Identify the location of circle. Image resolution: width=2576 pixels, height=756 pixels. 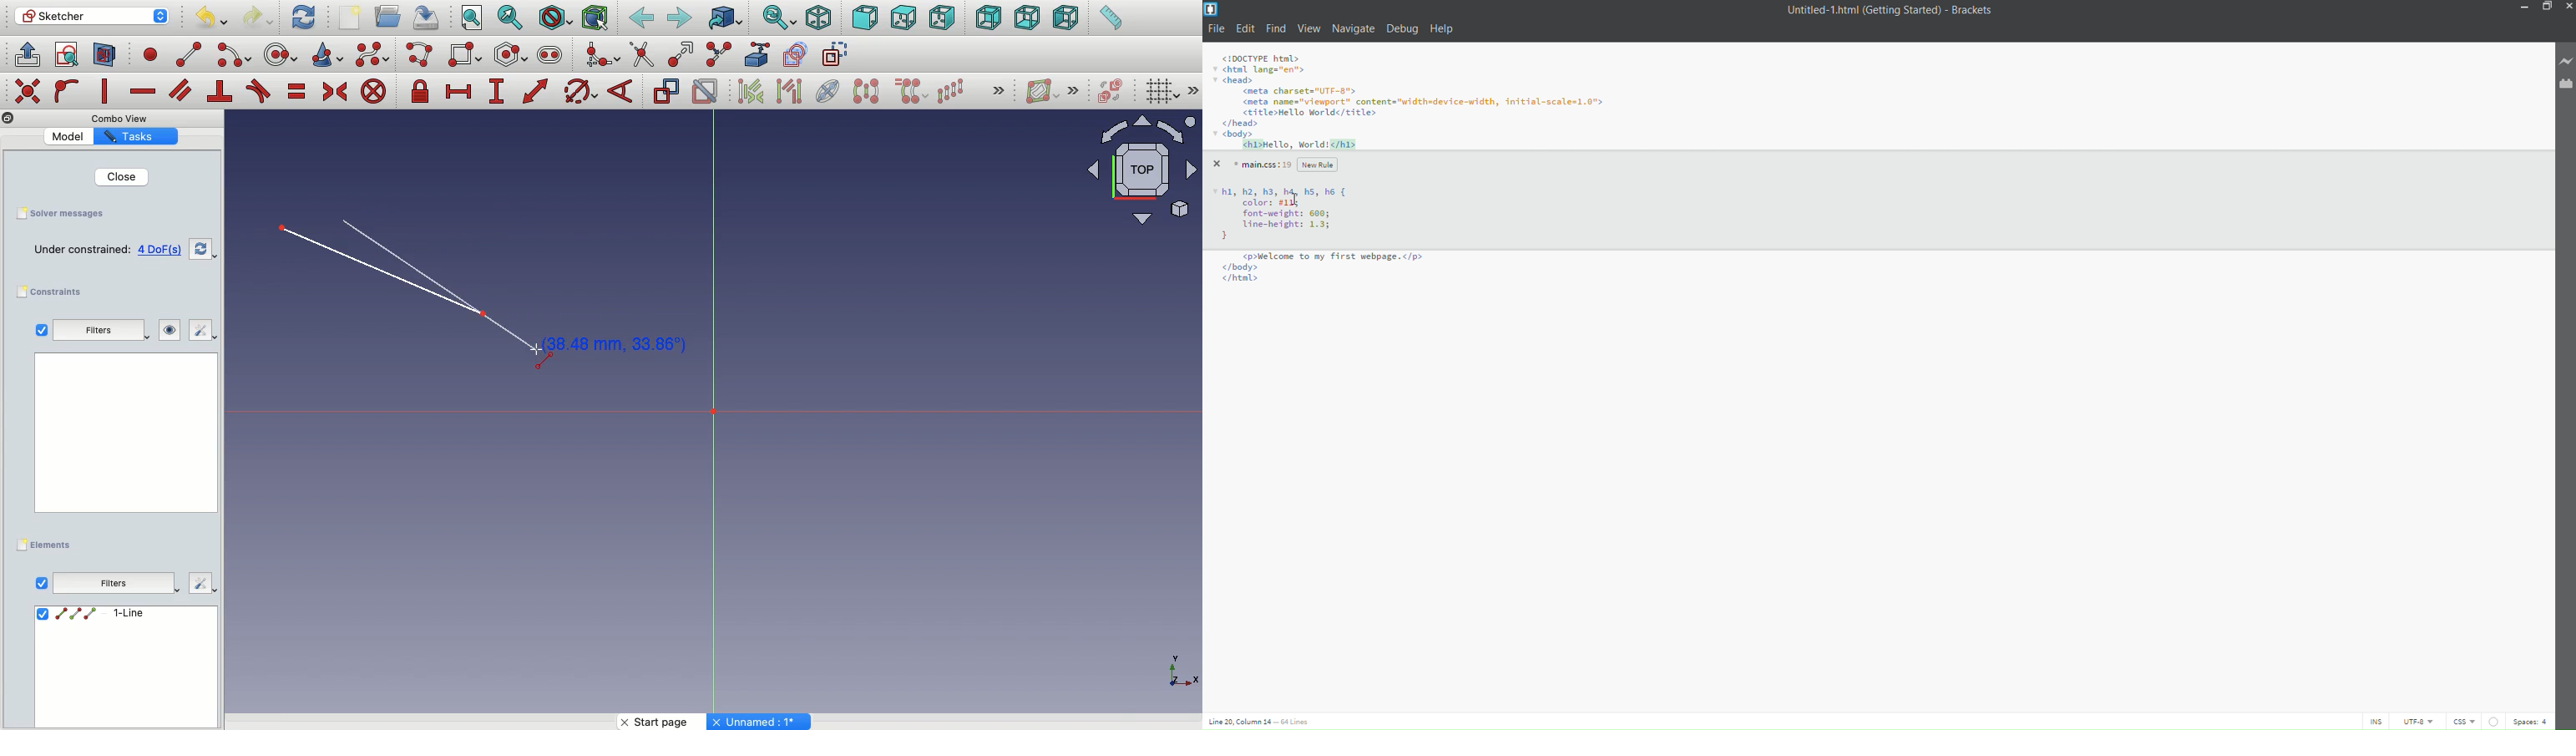
(281, 54).